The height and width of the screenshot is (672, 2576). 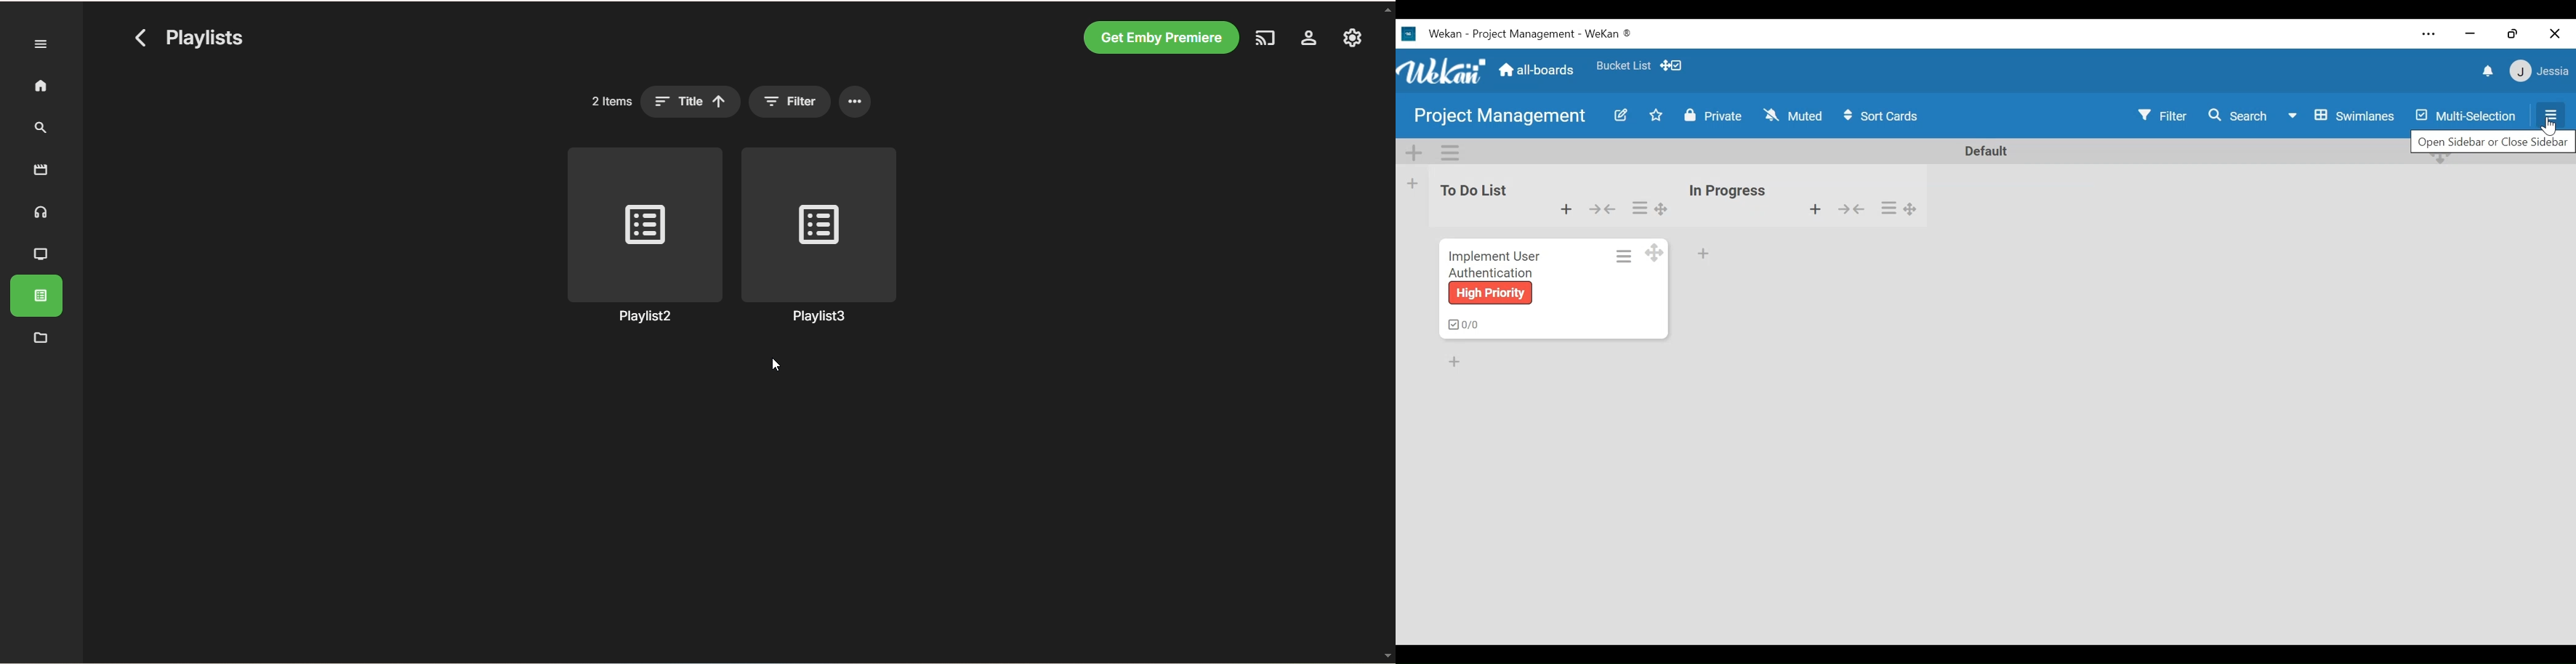 I want to click on Cursor, so click(x=2550, y=127).